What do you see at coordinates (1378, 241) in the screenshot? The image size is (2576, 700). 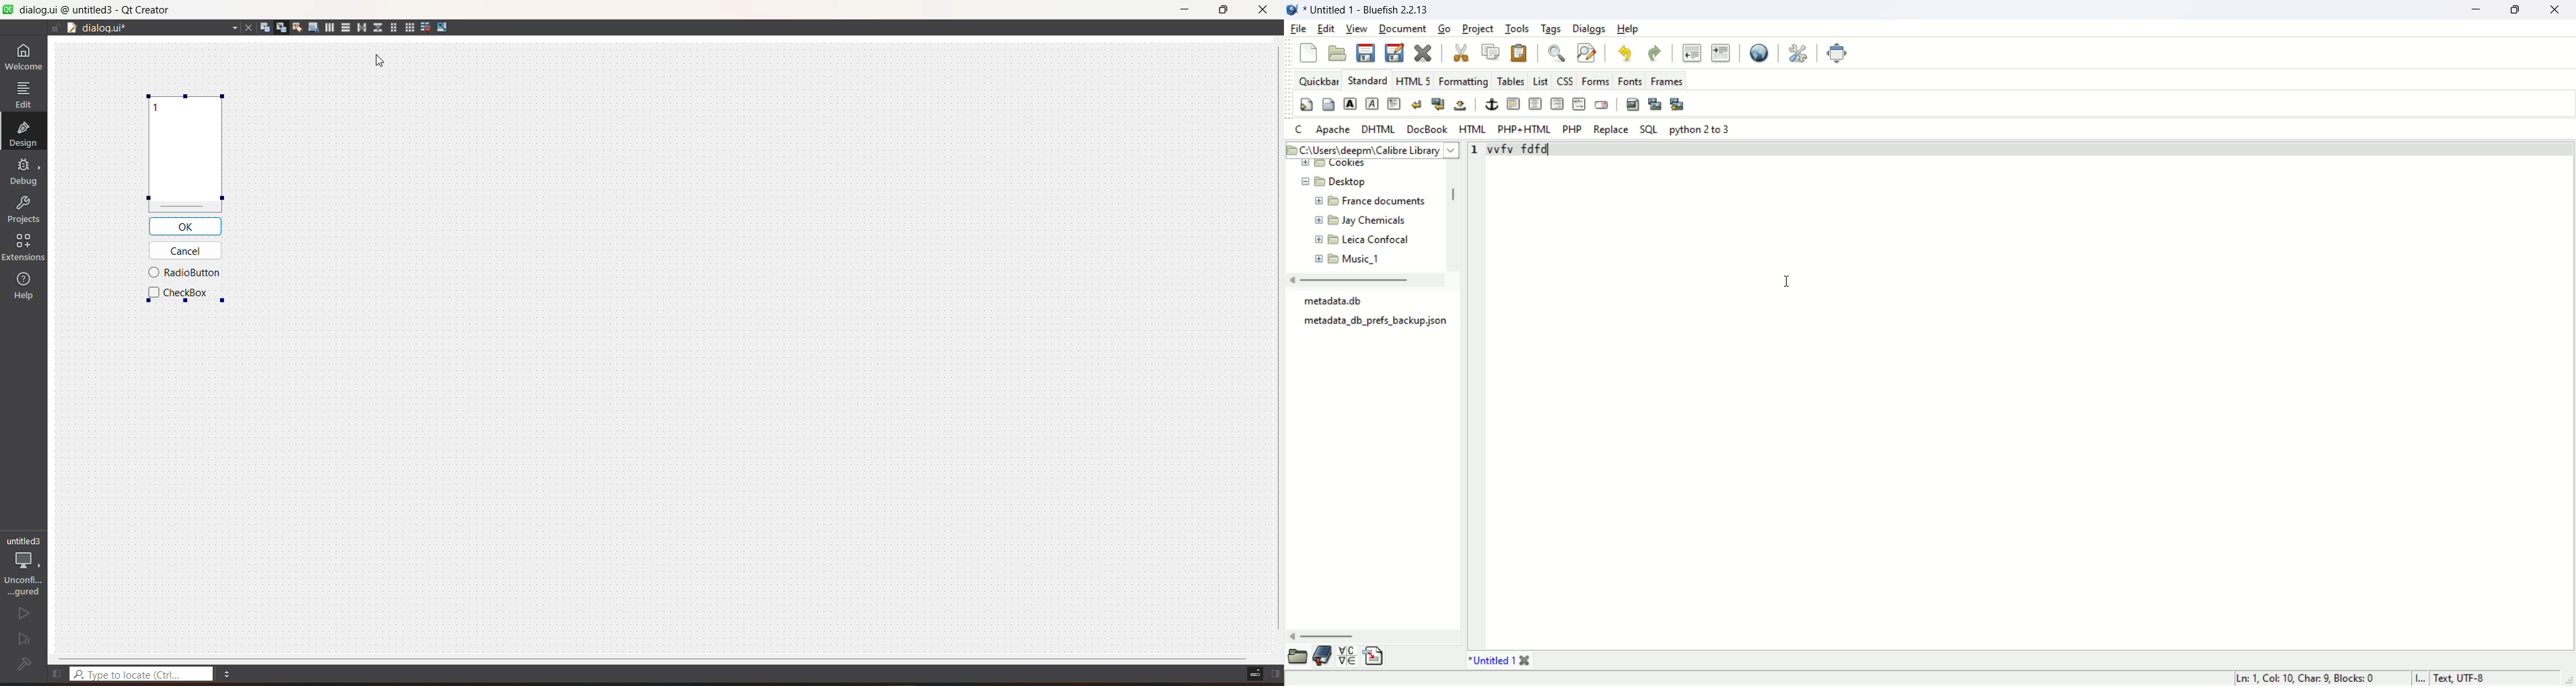 I see `Leica Confocal` at bounding box center [1378, 241].